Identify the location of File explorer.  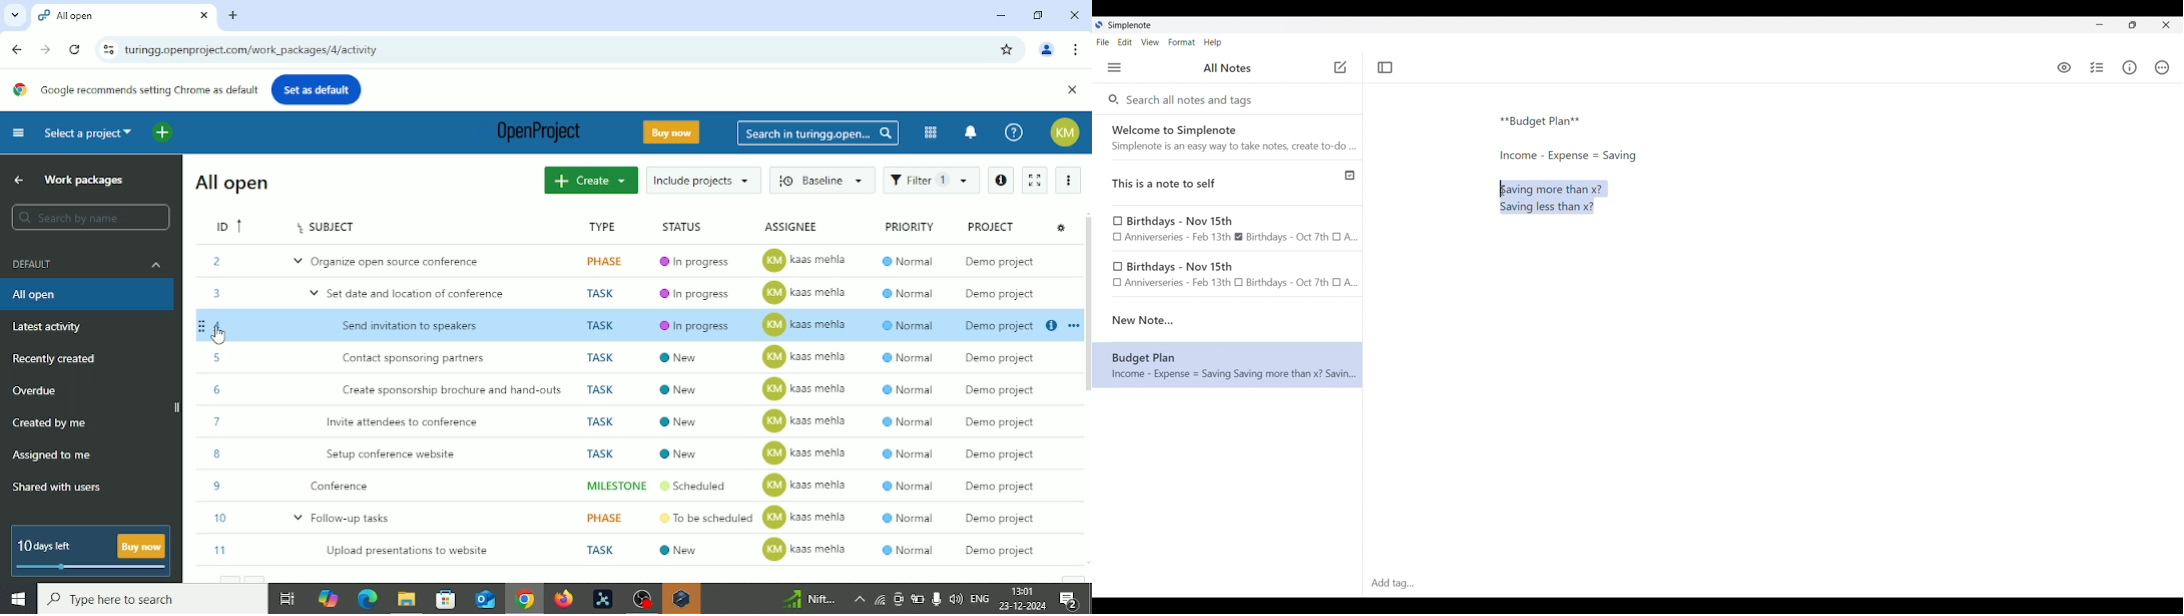
(405, 601).